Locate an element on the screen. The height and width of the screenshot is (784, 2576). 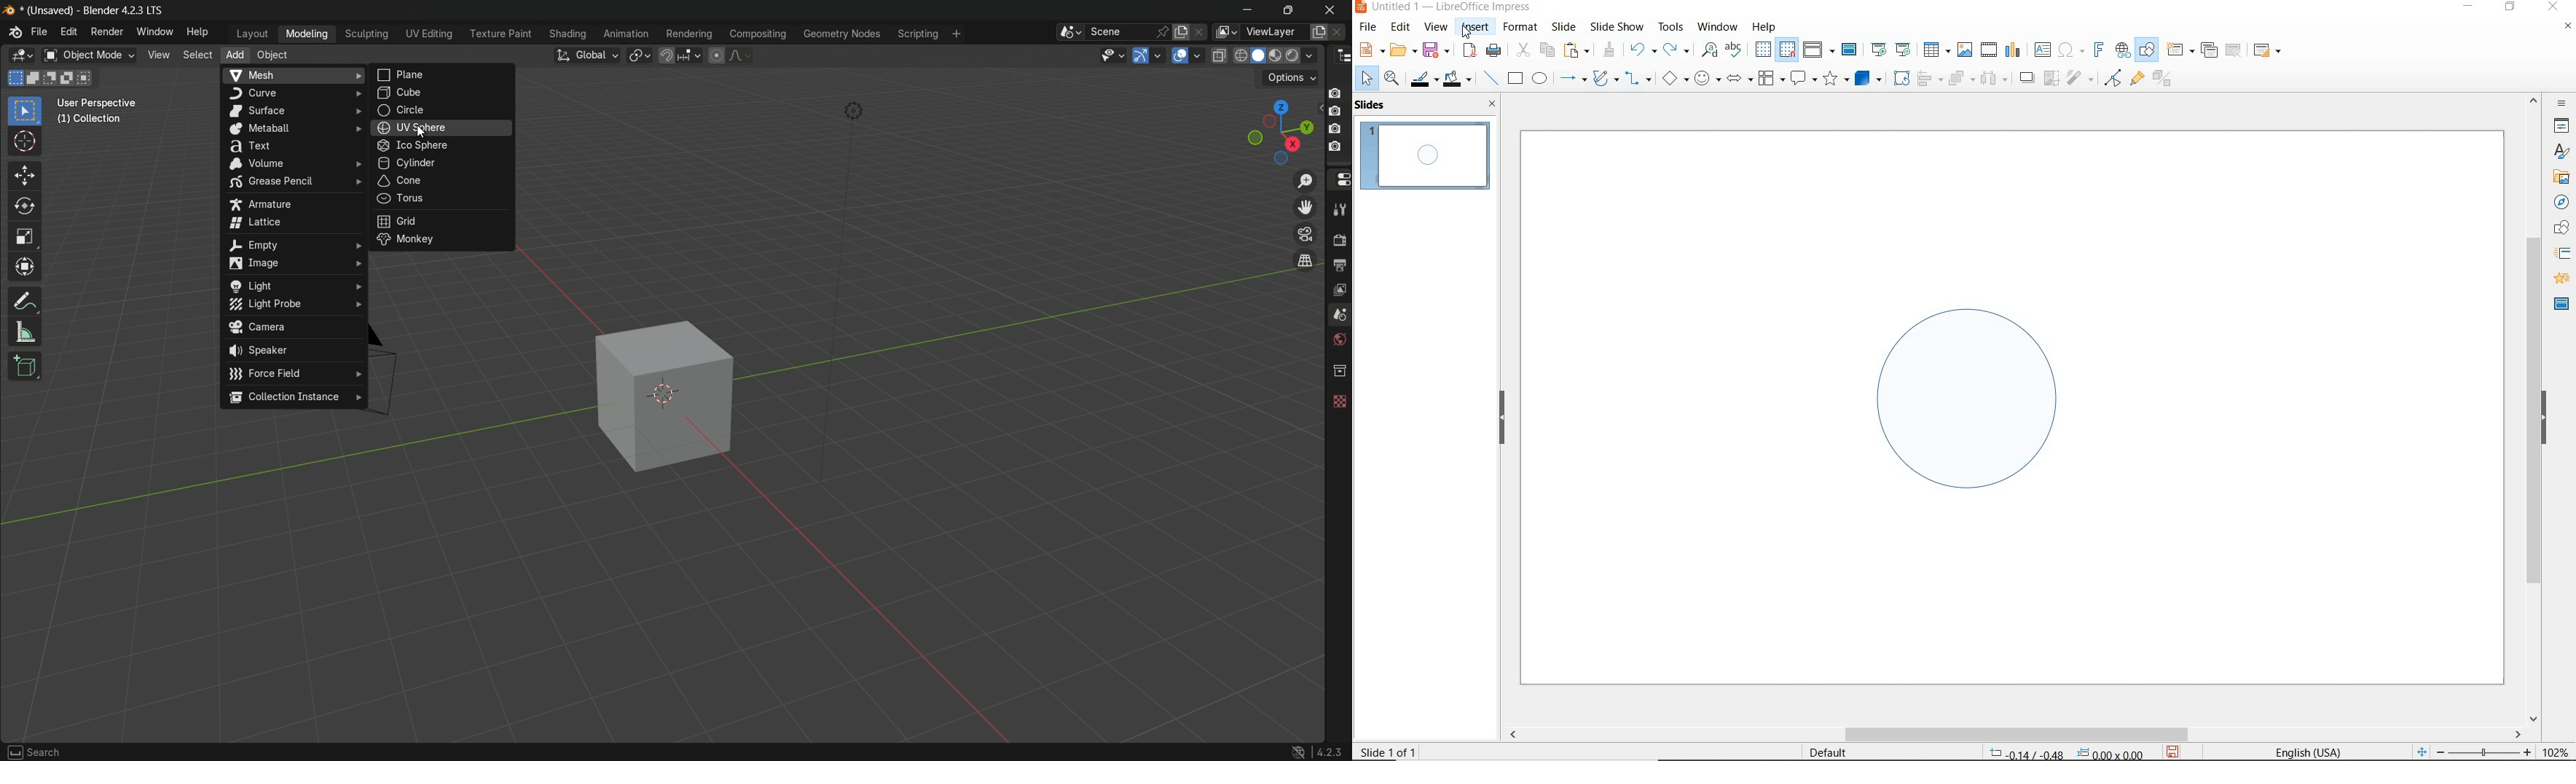
start from first/current slide is located at coordinates (1890, 48).